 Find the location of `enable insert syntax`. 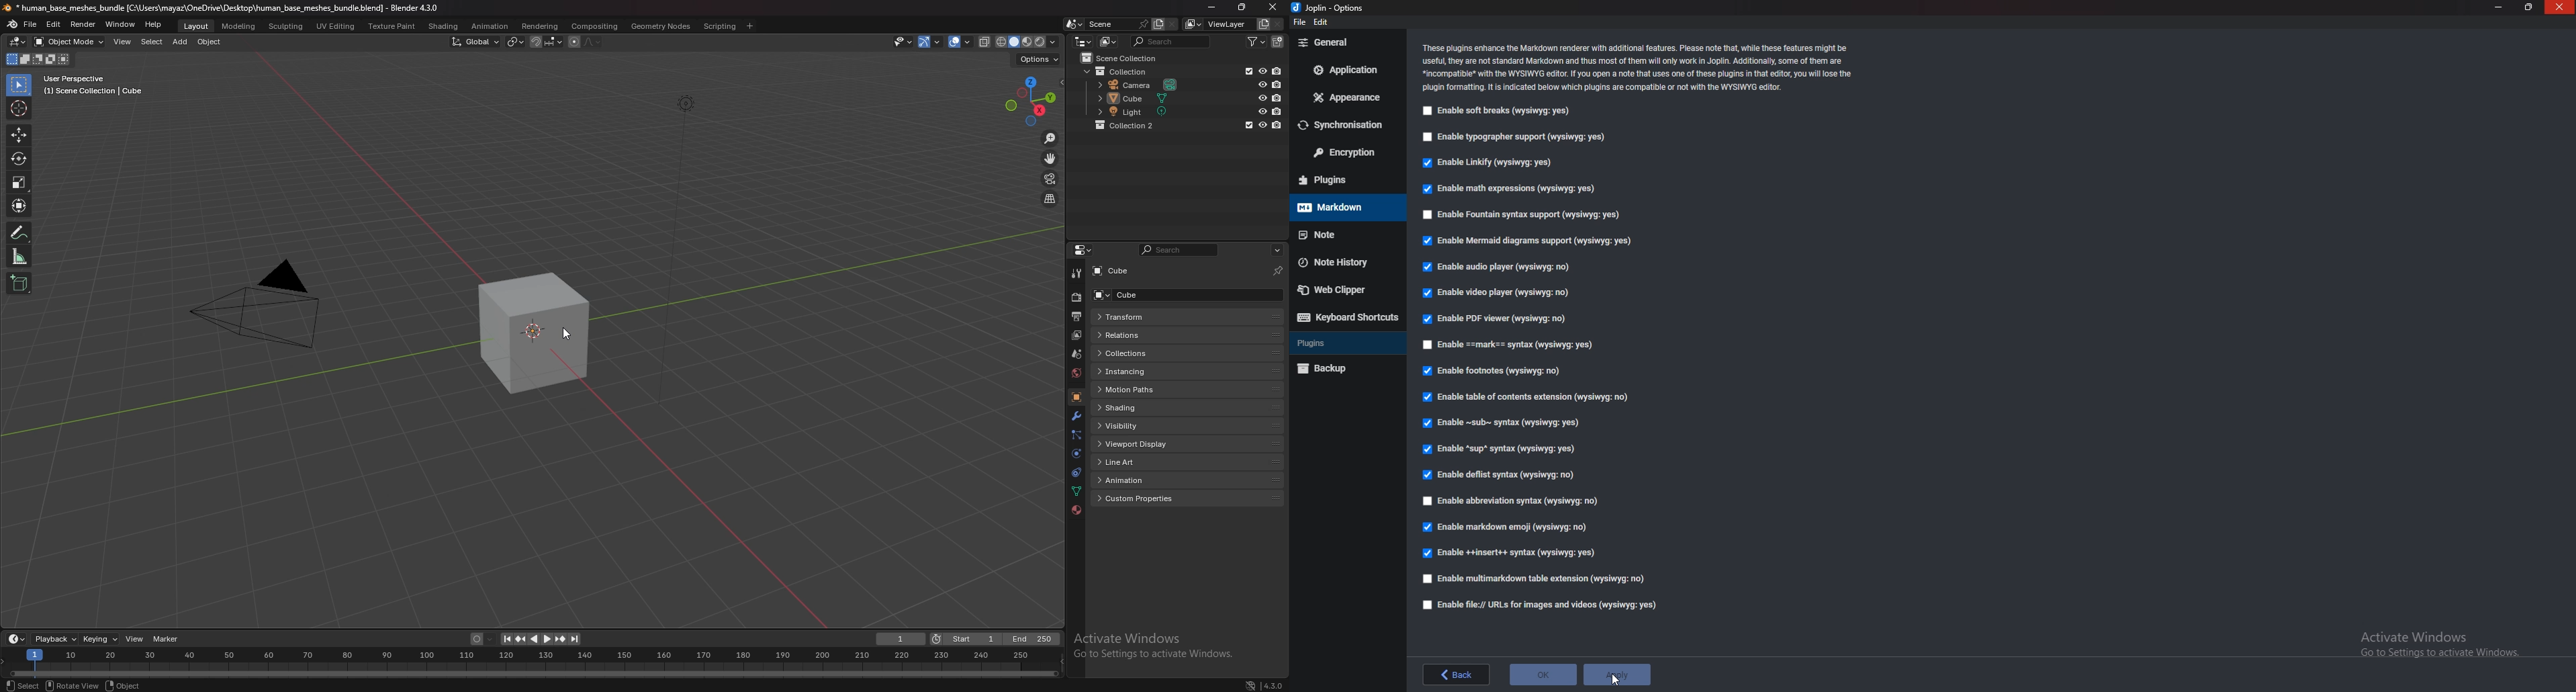

enable insert syntax is located at coordinates (1509, 553).